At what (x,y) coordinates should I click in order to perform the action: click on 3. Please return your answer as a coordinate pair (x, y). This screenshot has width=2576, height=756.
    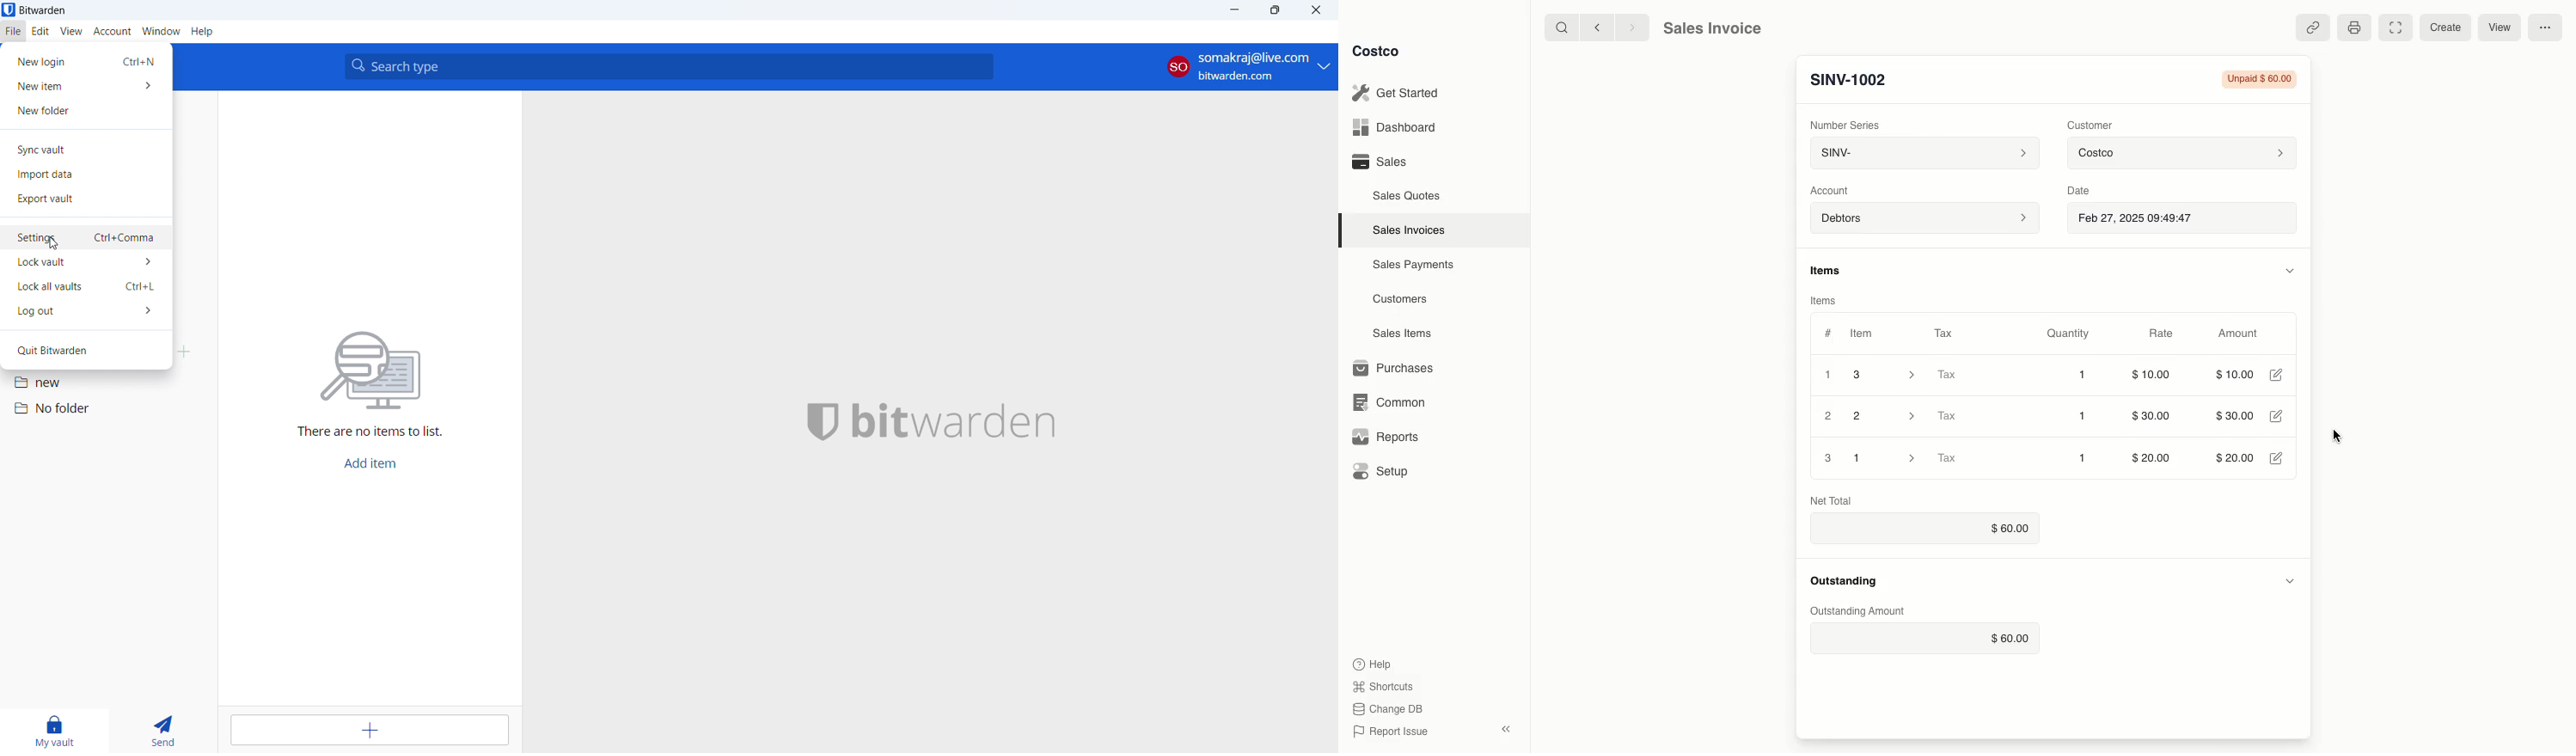
    Looking at the image, I should click on (1826, 458).